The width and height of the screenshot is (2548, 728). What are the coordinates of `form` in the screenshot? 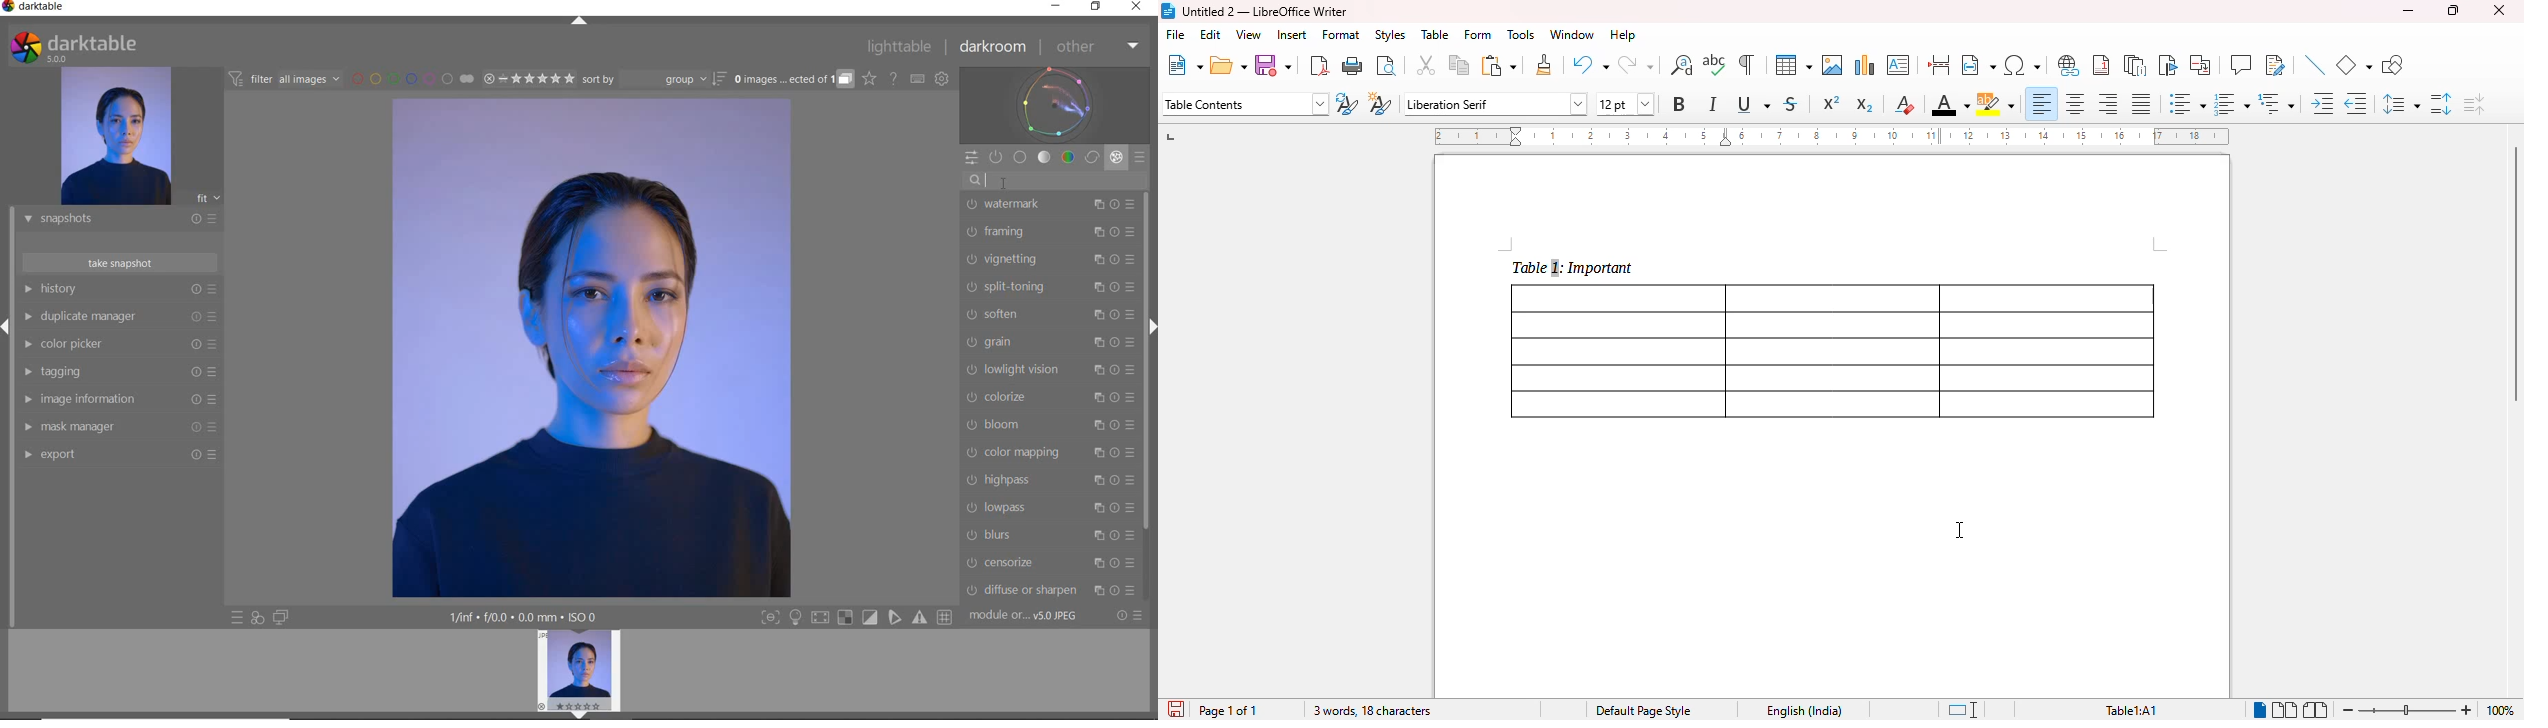 It's located at (1477, 34).